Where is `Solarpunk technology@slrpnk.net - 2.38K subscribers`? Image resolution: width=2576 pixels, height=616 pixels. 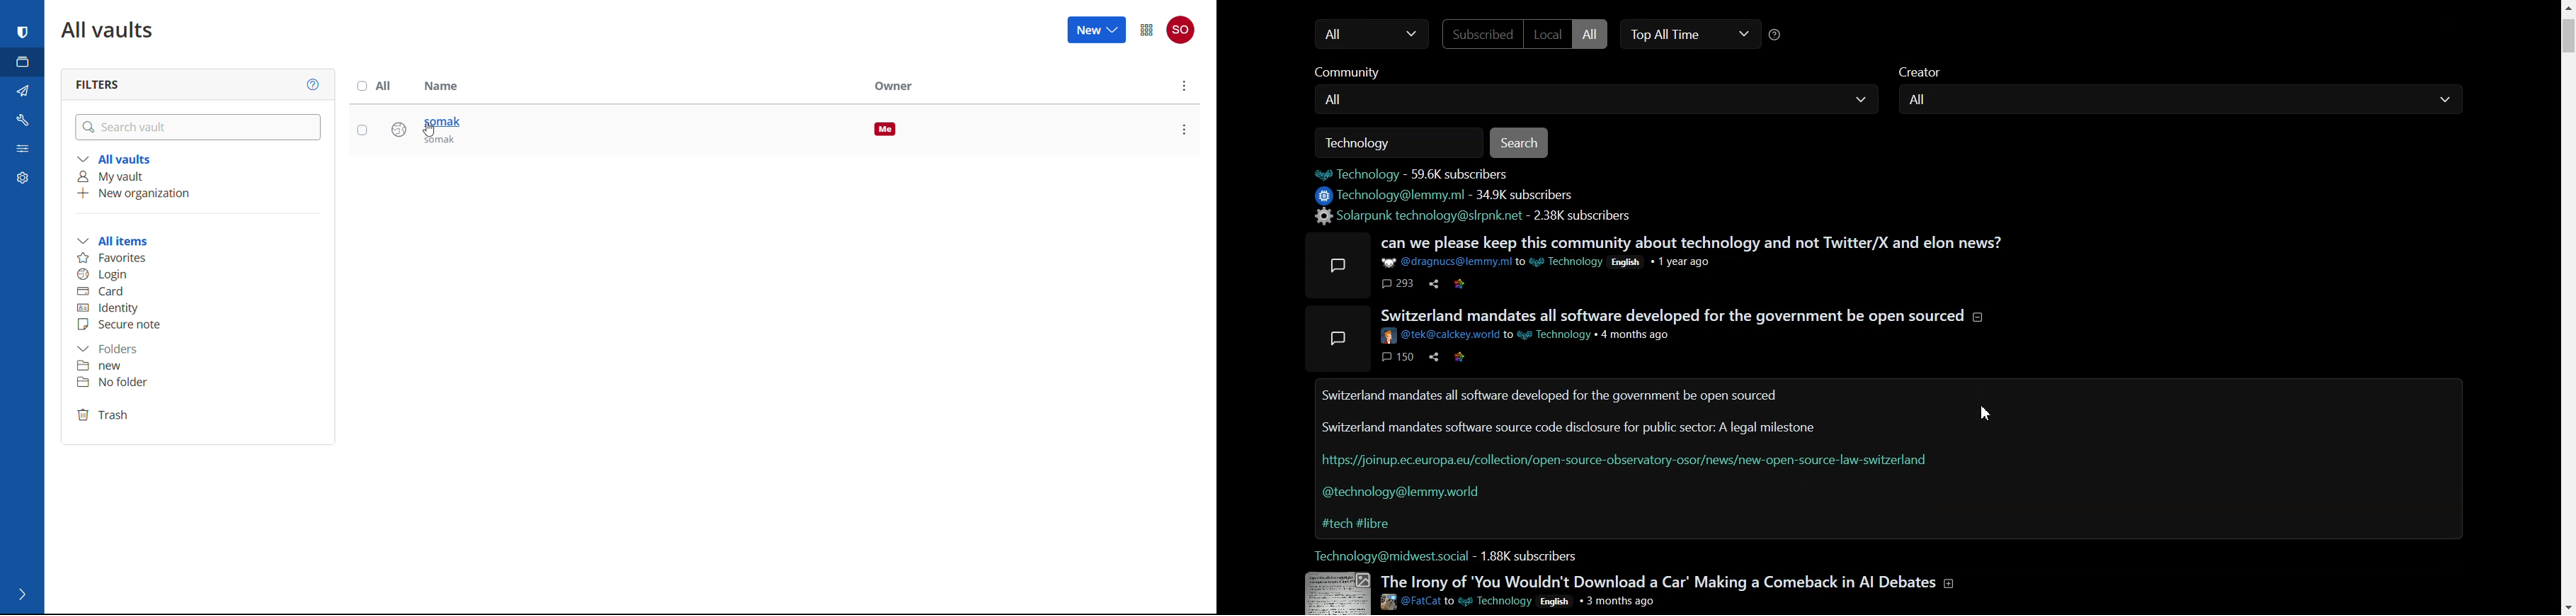
Solarpunk technology@slrpnk.net - 2.38K subscribers is located at coordinates (1479, 216).